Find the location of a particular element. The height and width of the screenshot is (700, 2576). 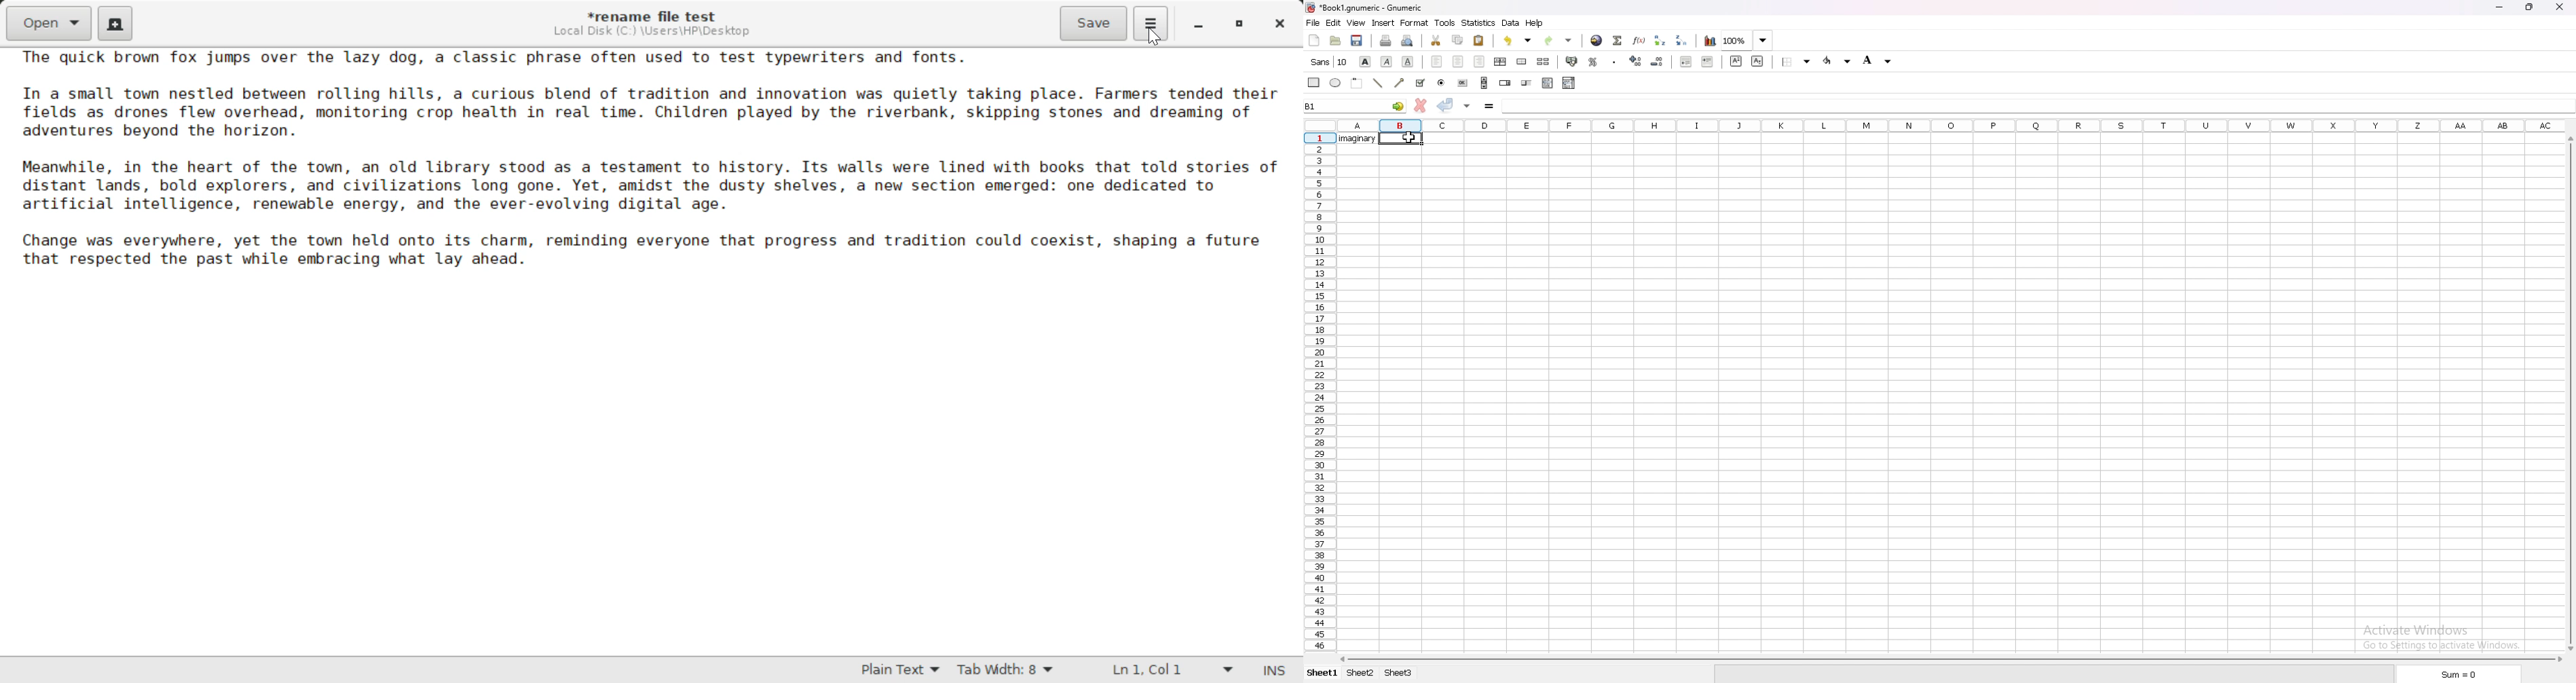

background is located at coordinates (1879, 61).